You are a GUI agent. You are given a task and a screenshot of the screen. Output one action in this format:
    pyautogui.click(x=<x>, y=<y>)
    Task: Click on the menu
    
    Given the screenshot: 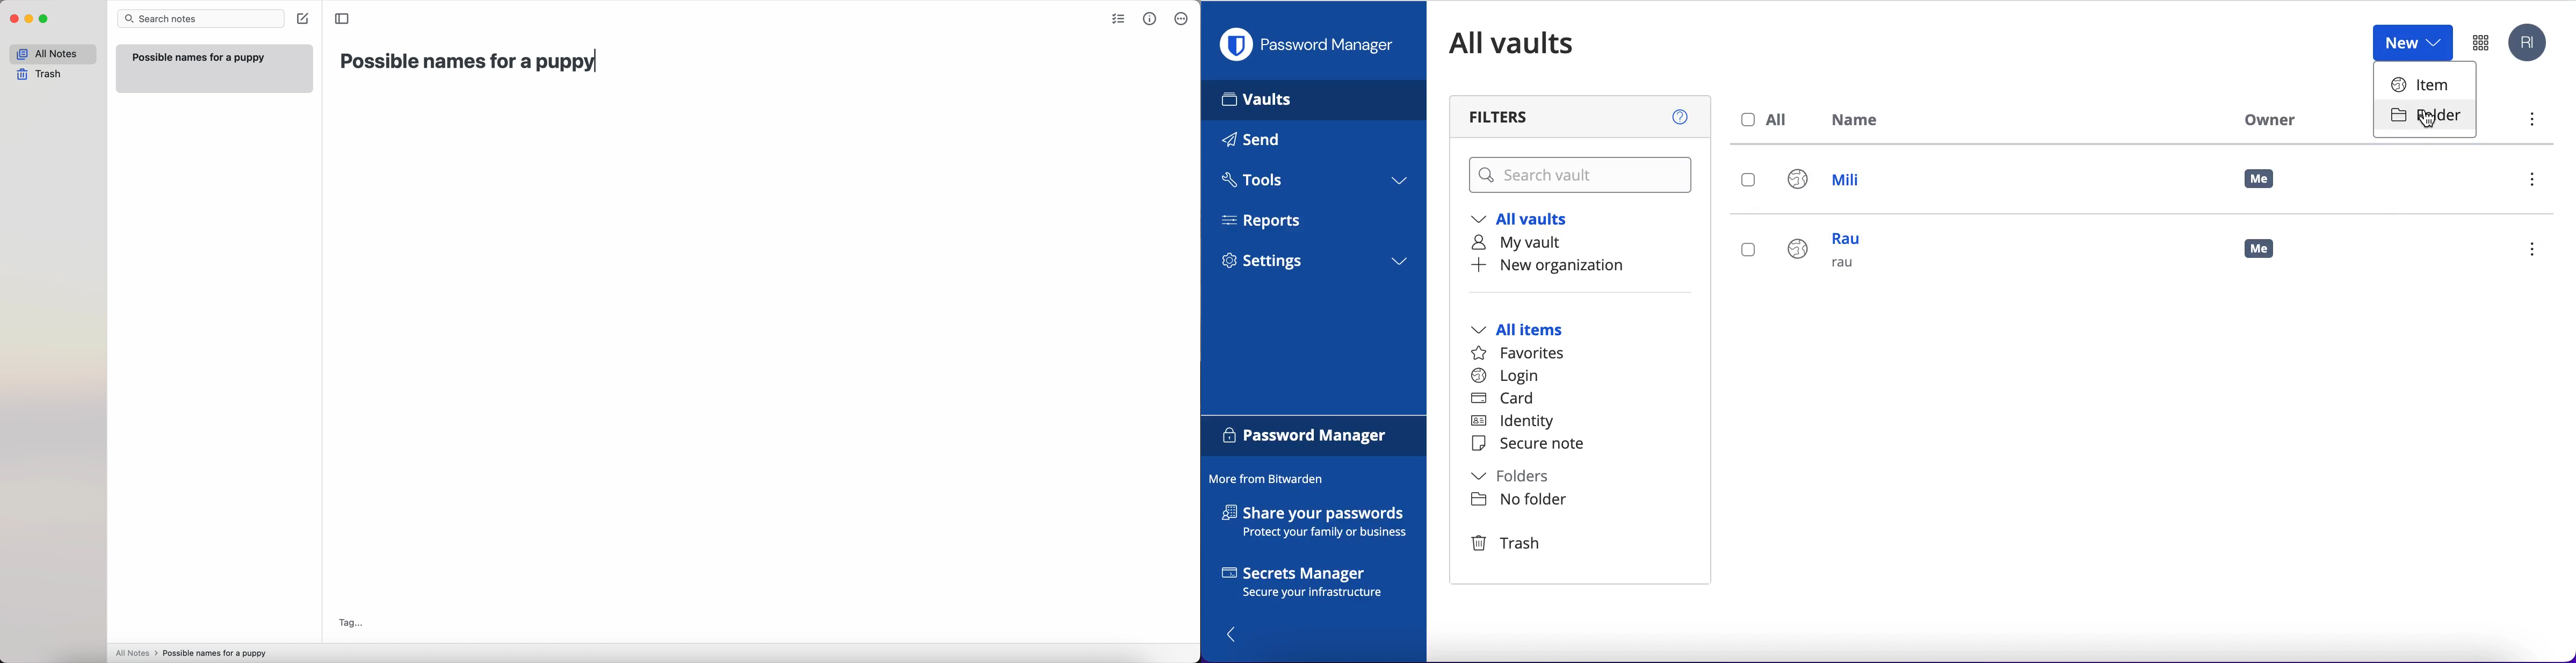 What is the action you would take?
    pyautogui.click(x=2537, y=251)
    